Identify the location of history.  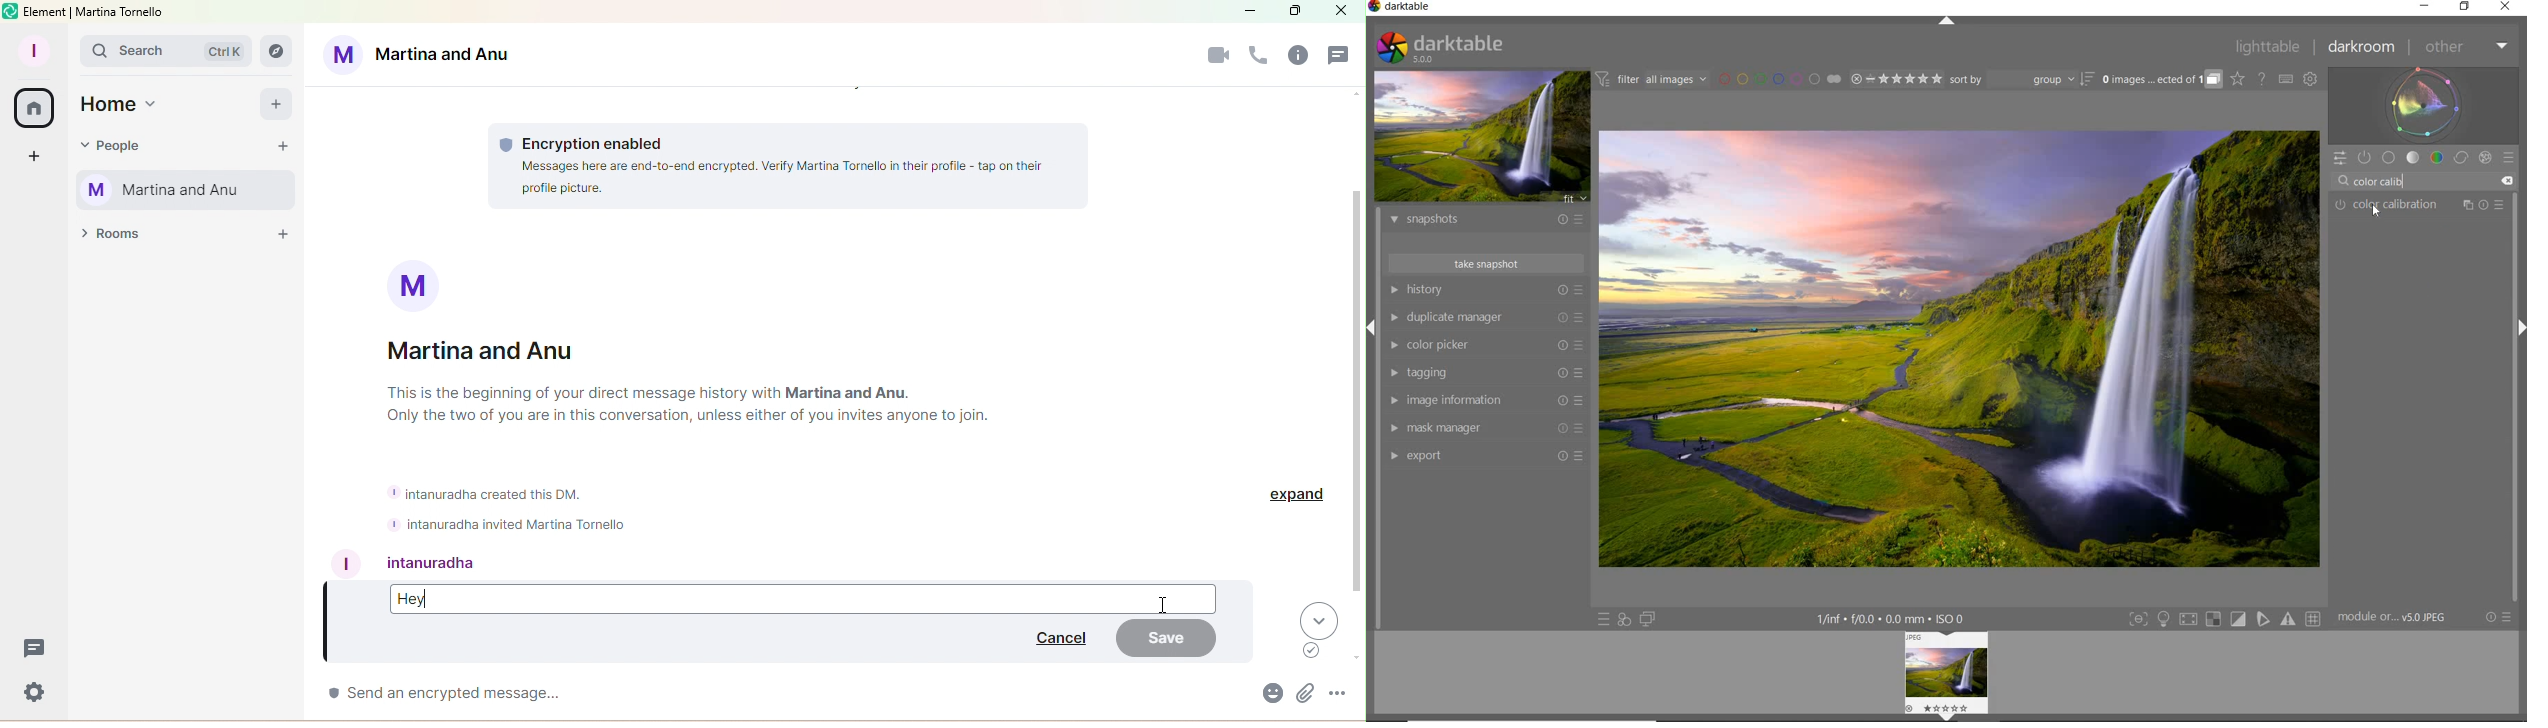
(1486, 289).